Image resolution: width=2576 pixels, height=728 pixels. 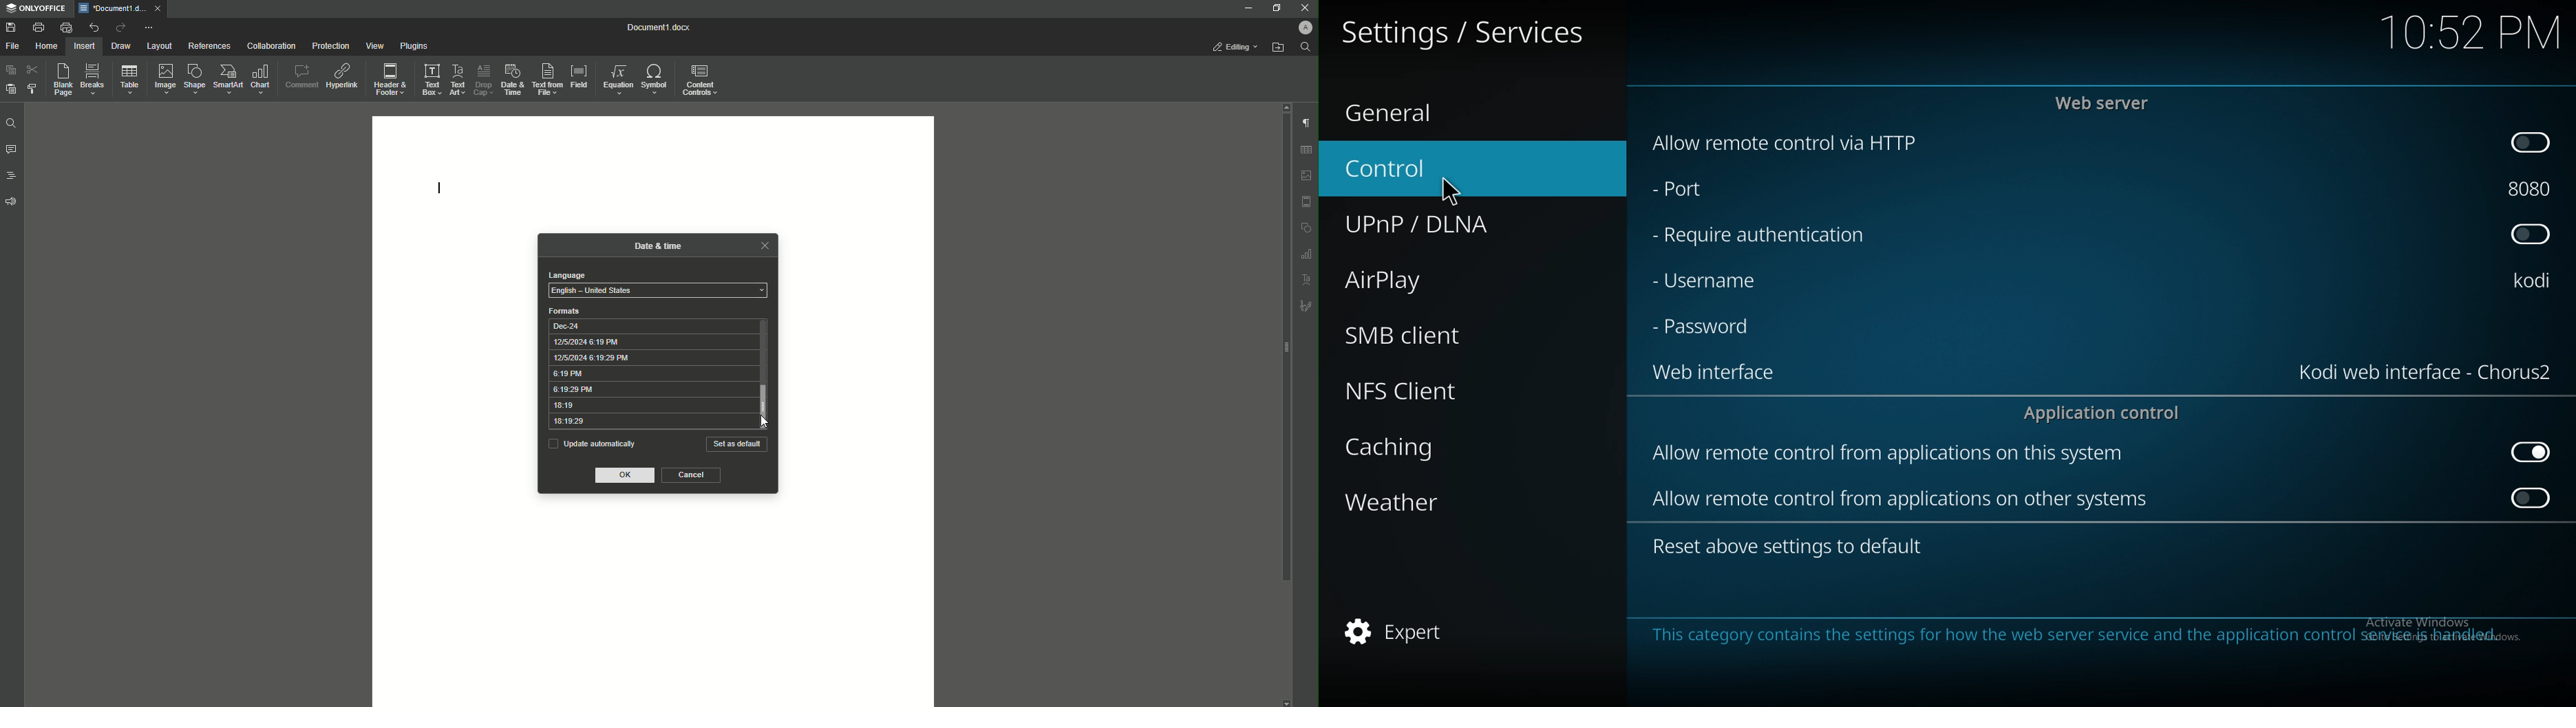 What do you see at coordinates (1235, 47) in the screenshot?
I see `Editing` at bounding box center [1235, 47].